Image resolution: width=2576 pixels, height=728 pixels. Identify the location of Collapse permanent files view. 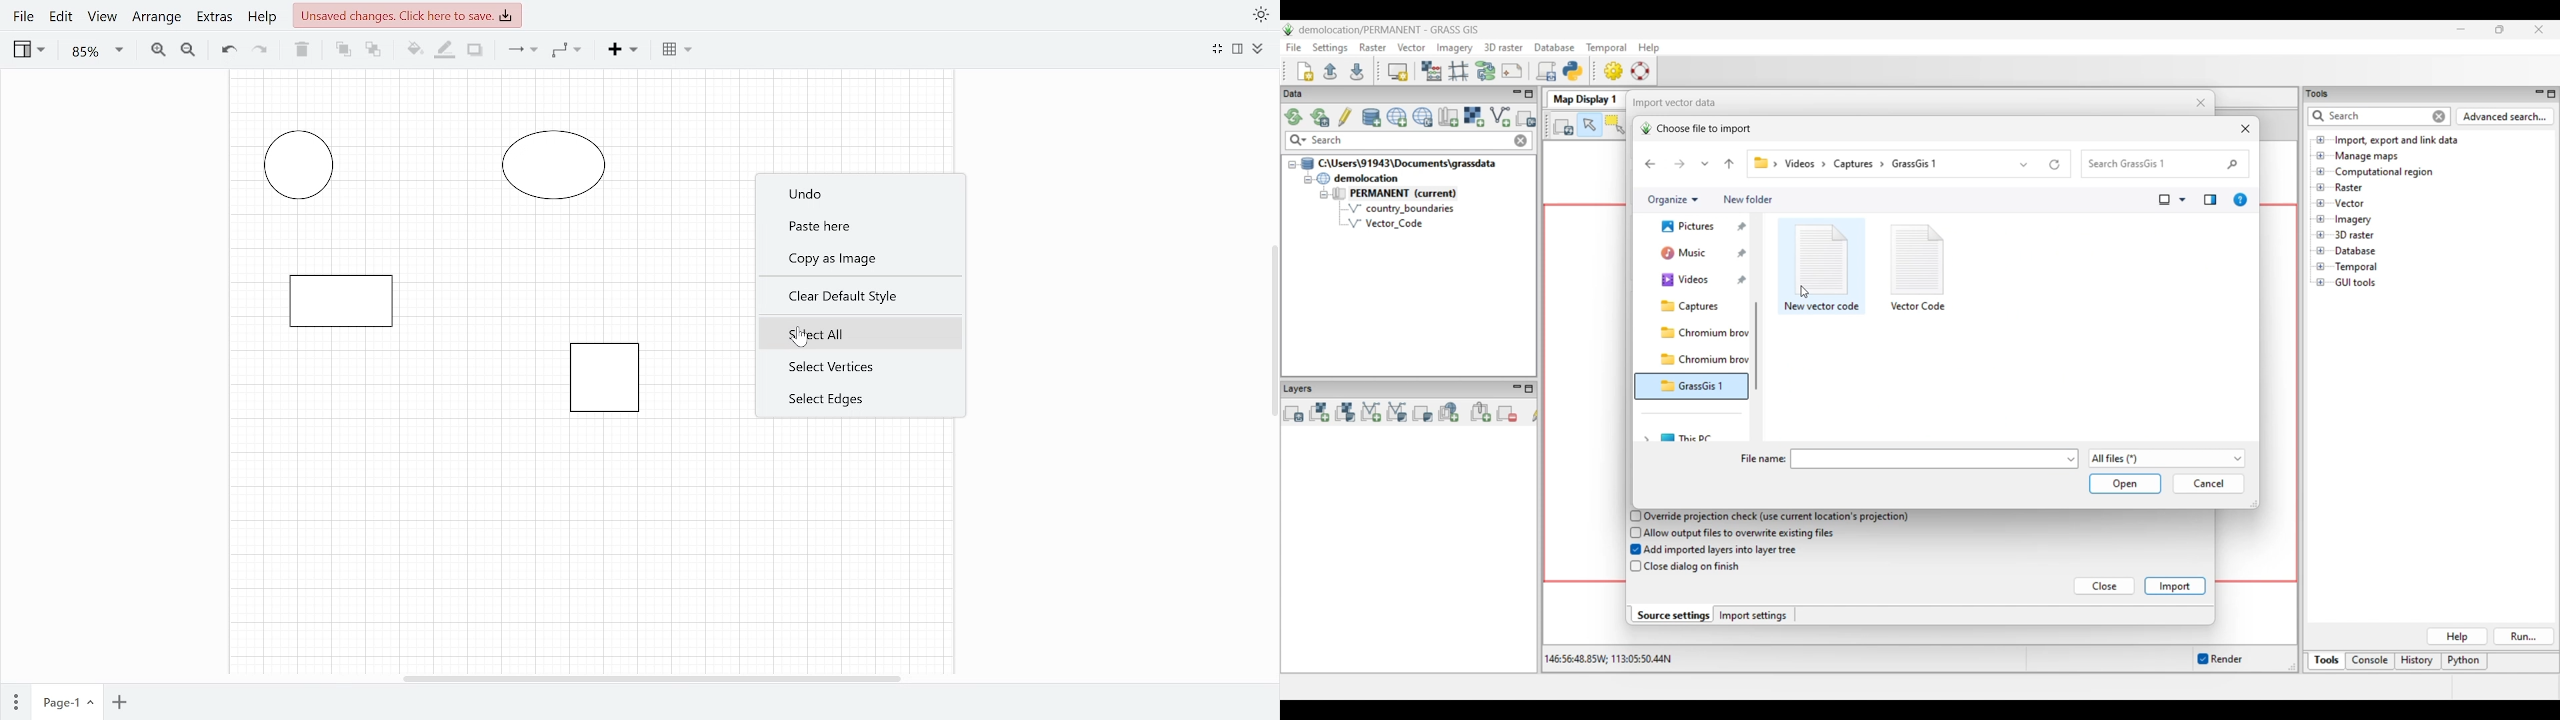
(1324, 195).